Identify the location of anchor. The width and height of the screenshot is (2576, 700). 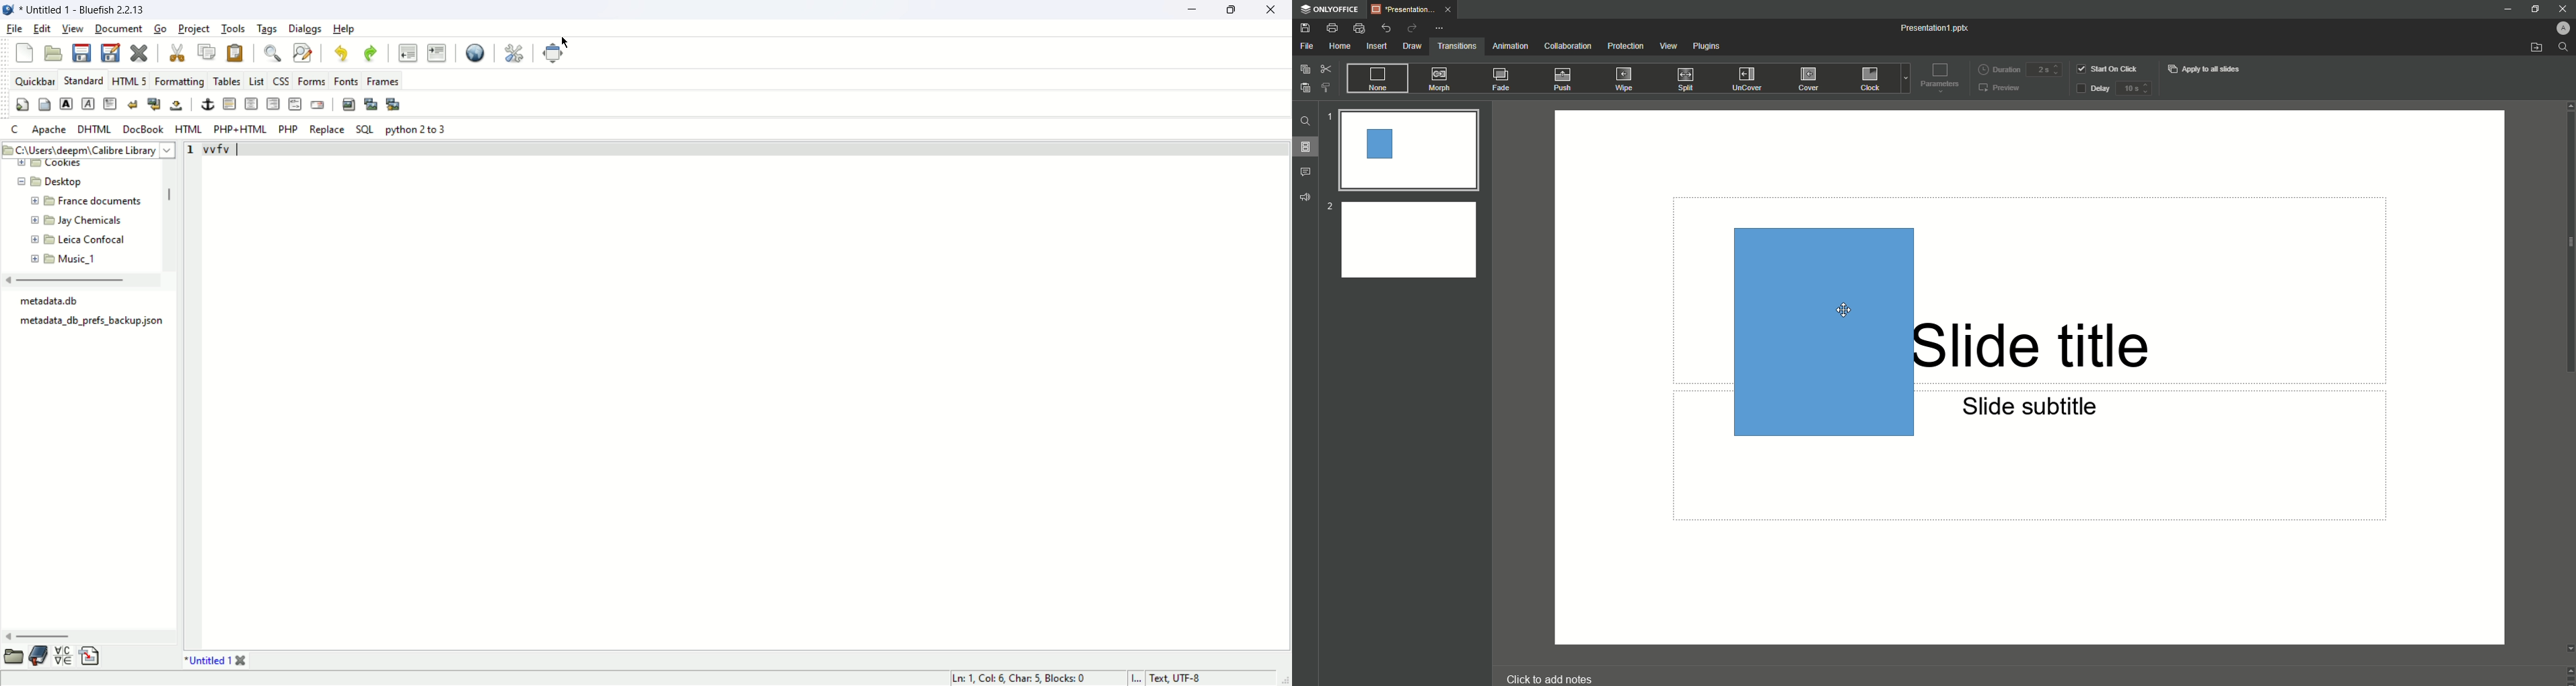
(207, 104).